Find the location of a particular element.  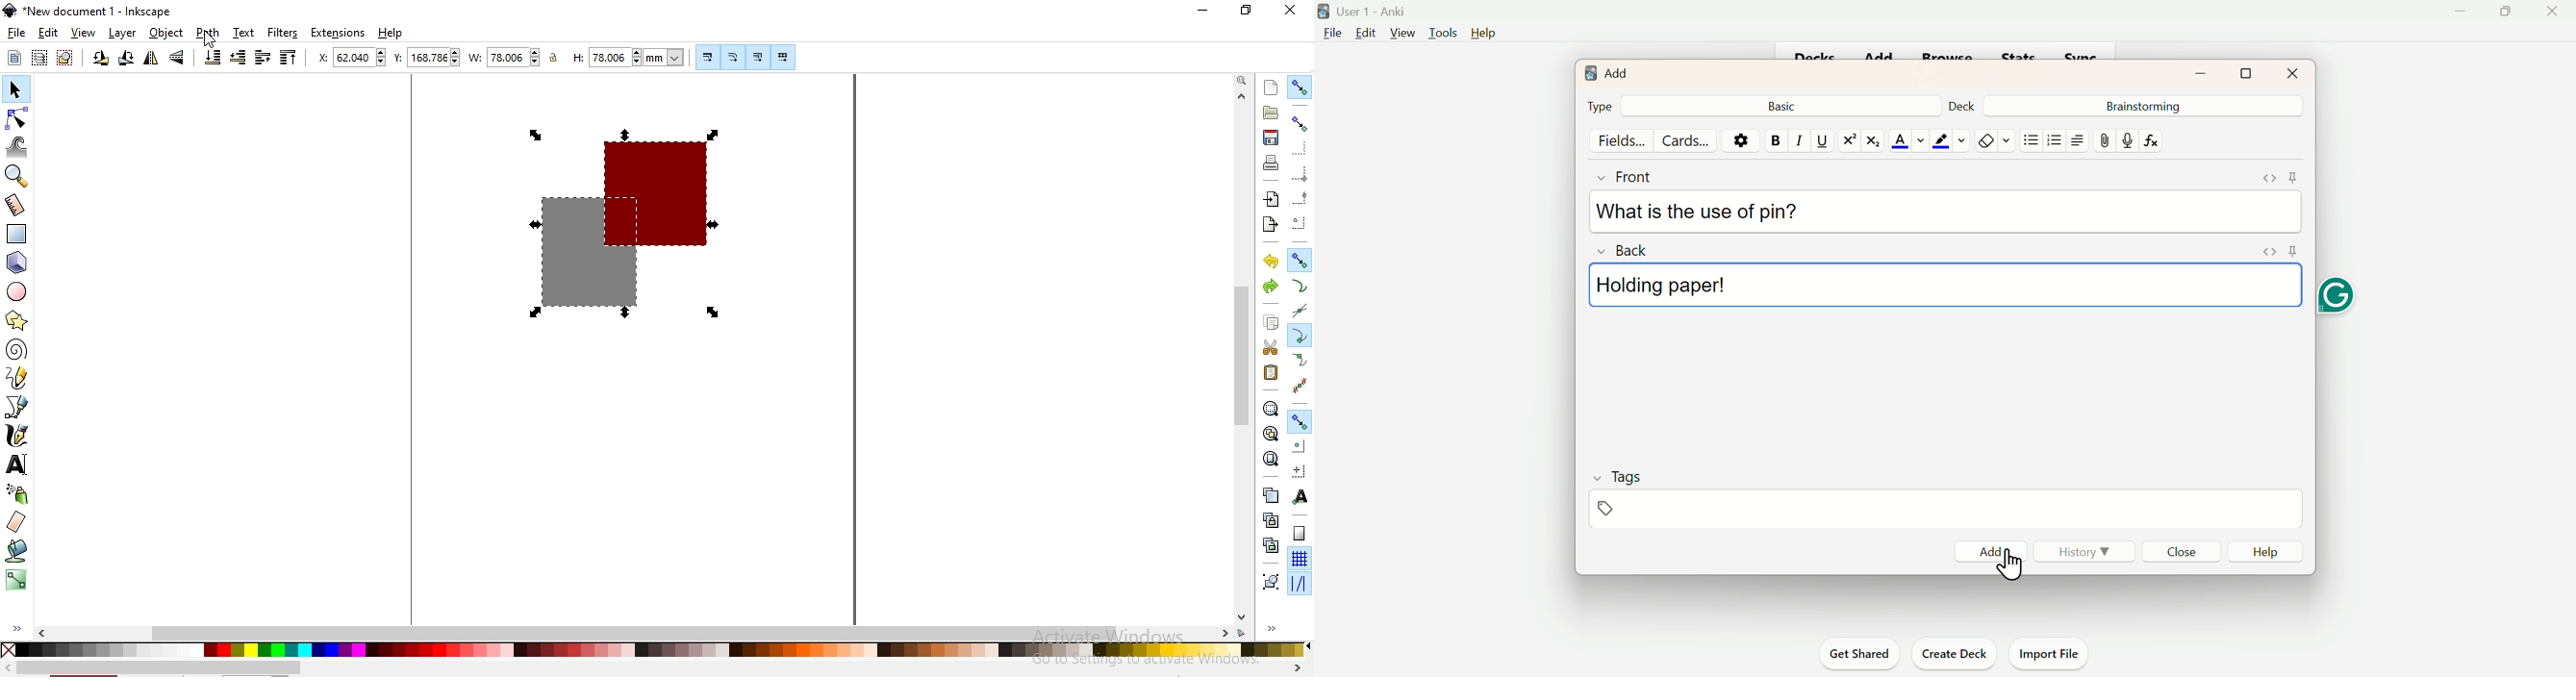

cursor is located at coordinates (2011, 567).